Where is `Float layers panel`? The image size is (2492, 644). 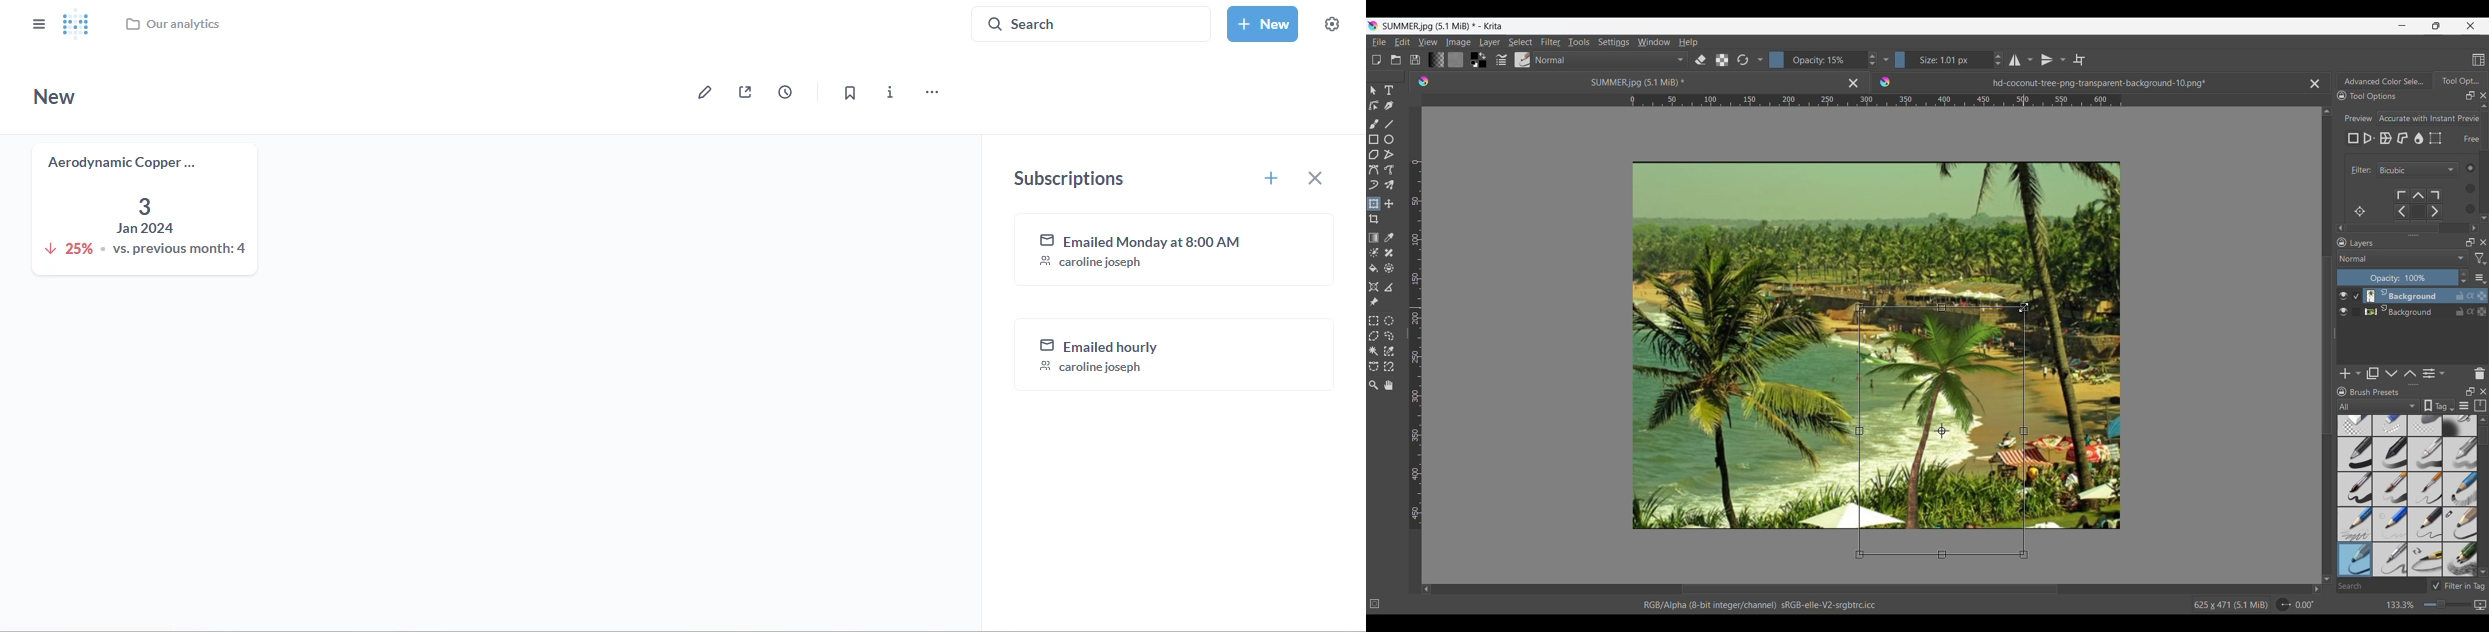 Float layers panel is located at coordinates (2471, 242).